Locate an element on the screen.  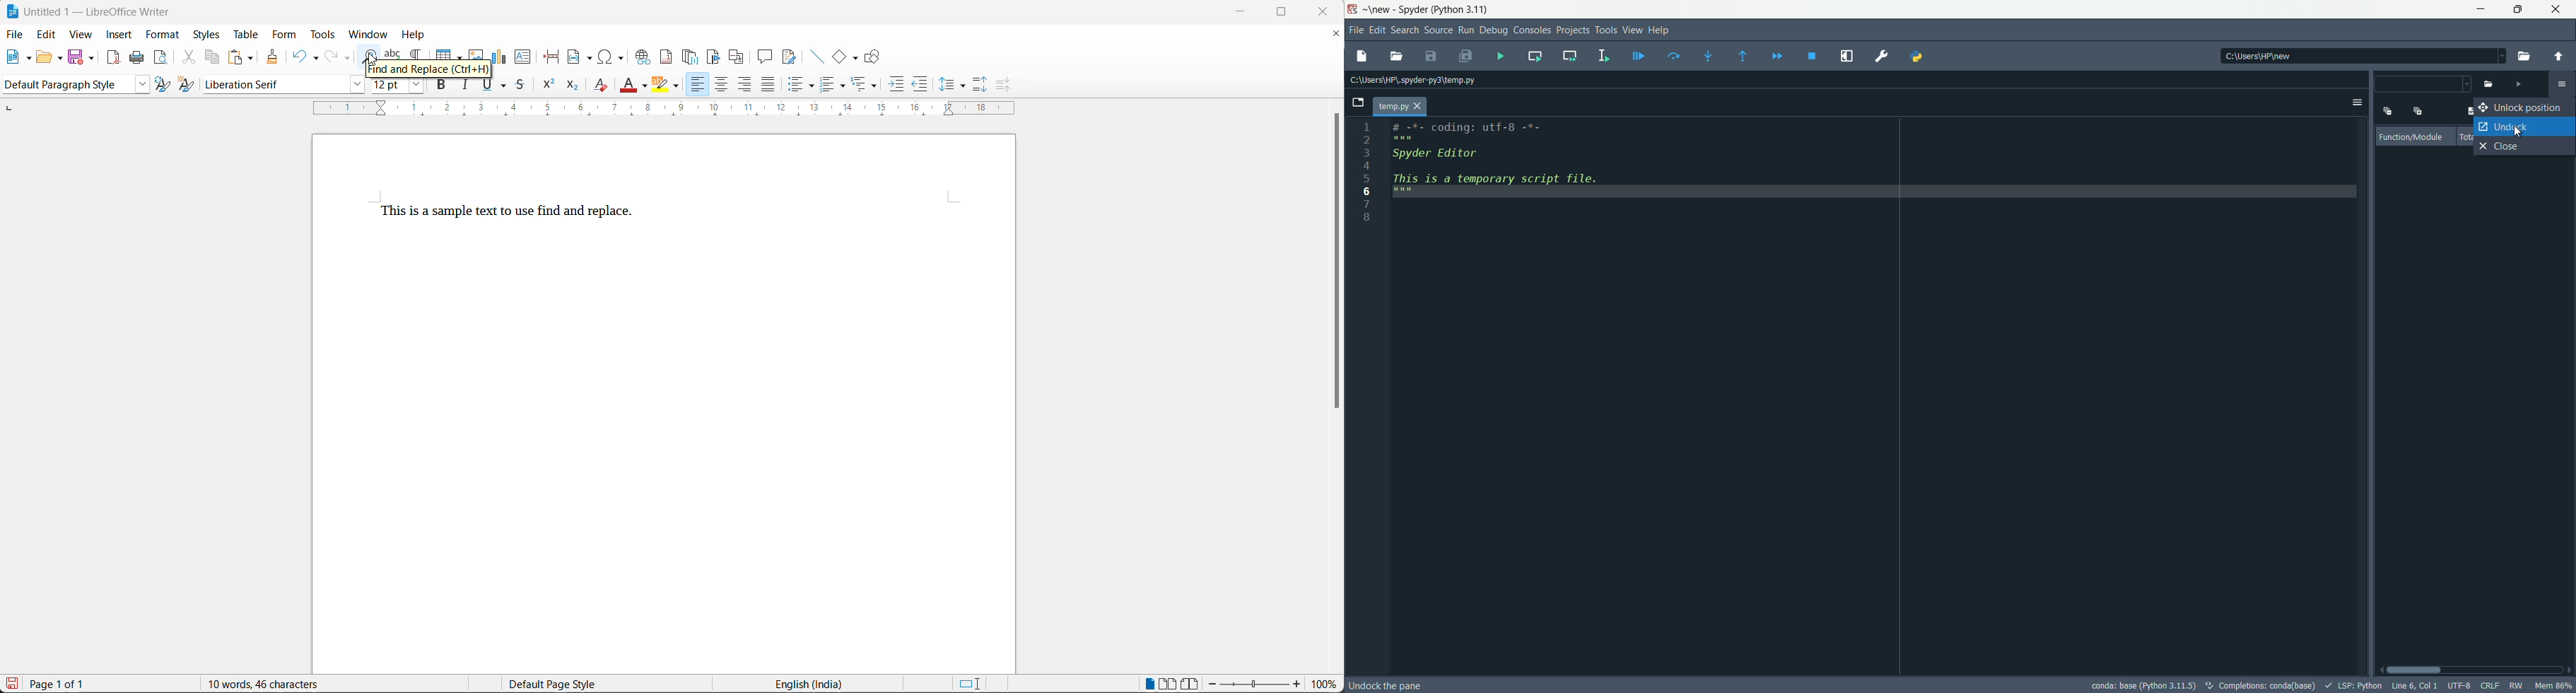
close document is located at coordinates (1336, 36).